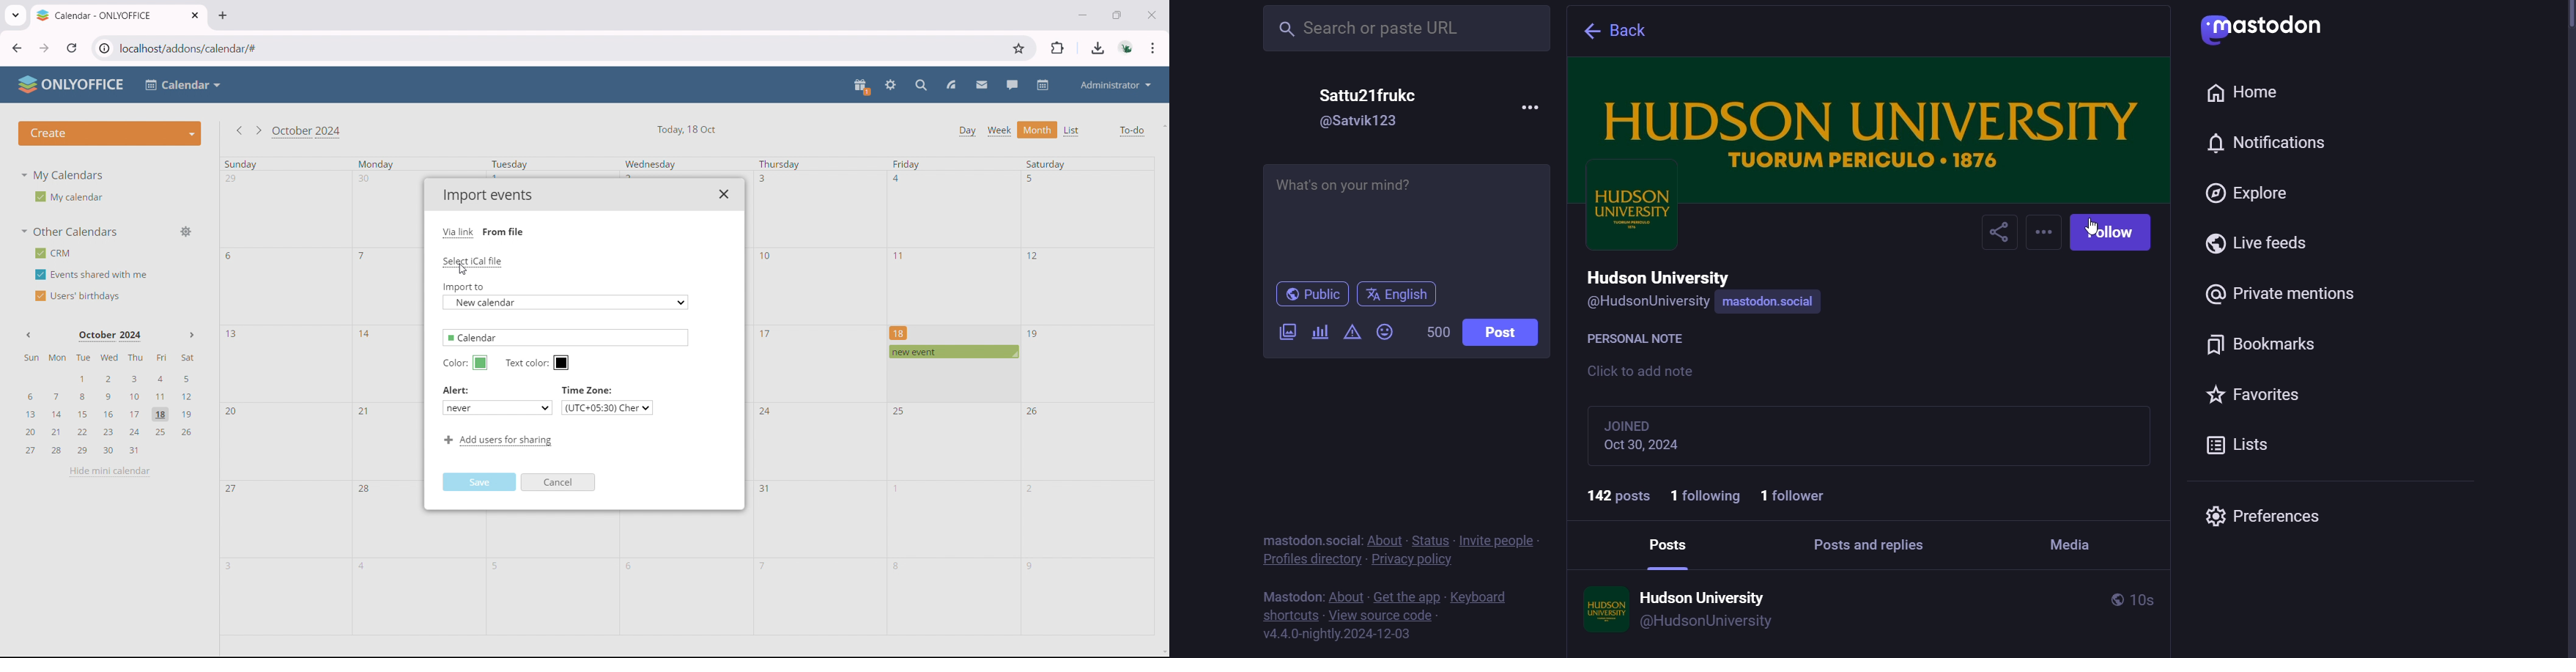 Image resolution: width=2576 pixels, height=672 pixels. I want to click on Hudson University, so click(1706, 591).